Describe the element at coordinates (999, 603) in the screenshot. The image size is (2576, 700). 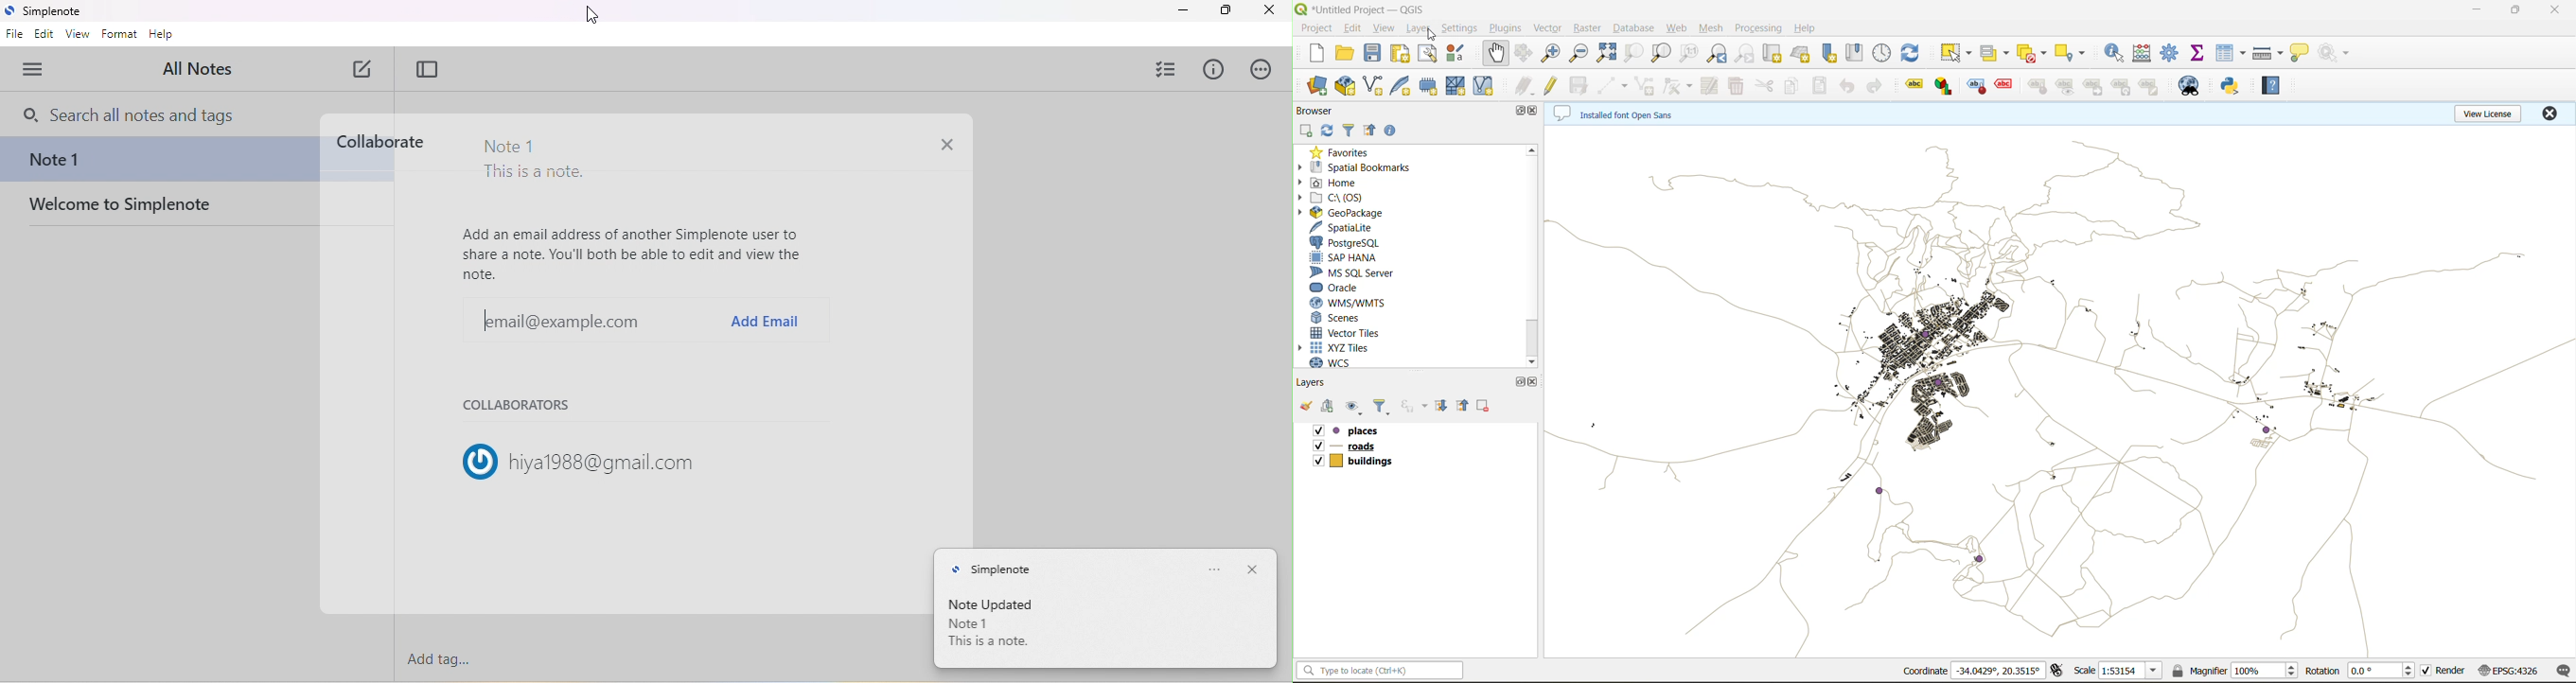
I see `note updated` at that location.